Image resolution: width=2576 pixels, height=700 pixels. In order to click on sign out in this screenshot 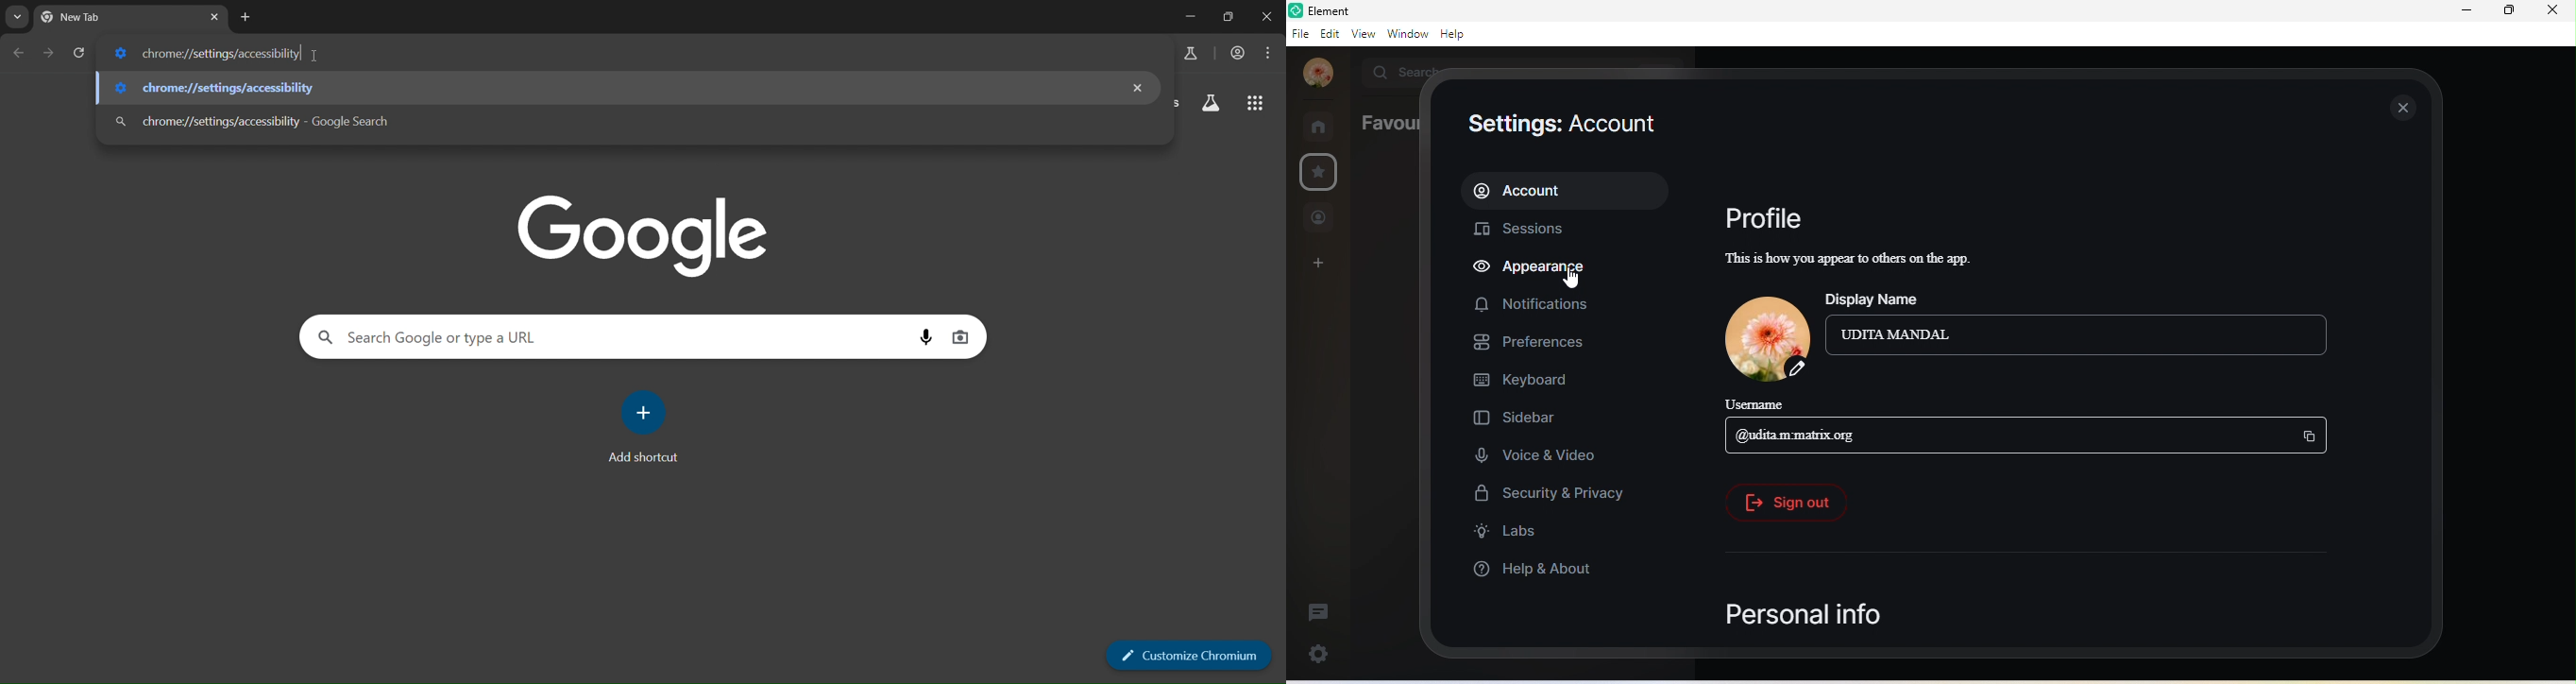, I will do `click(1782, 503)`.